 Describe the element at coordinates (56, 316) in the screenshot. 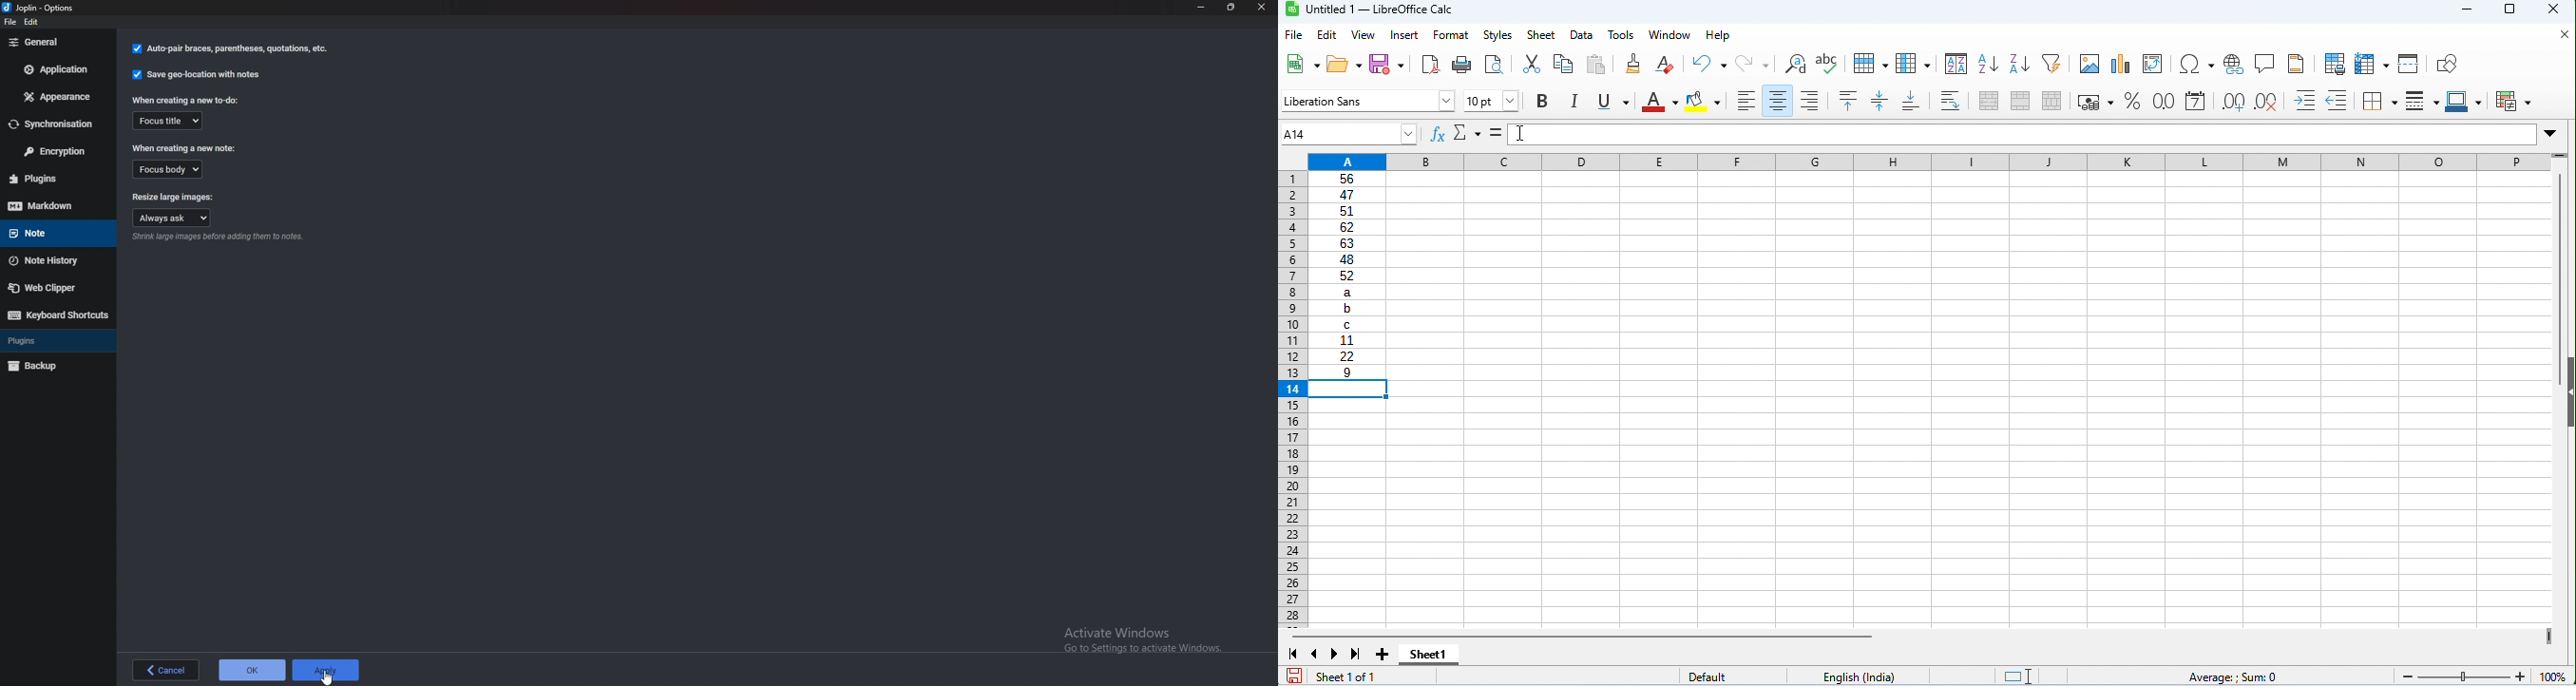

I see `Keyboard shortcuts` at that location.